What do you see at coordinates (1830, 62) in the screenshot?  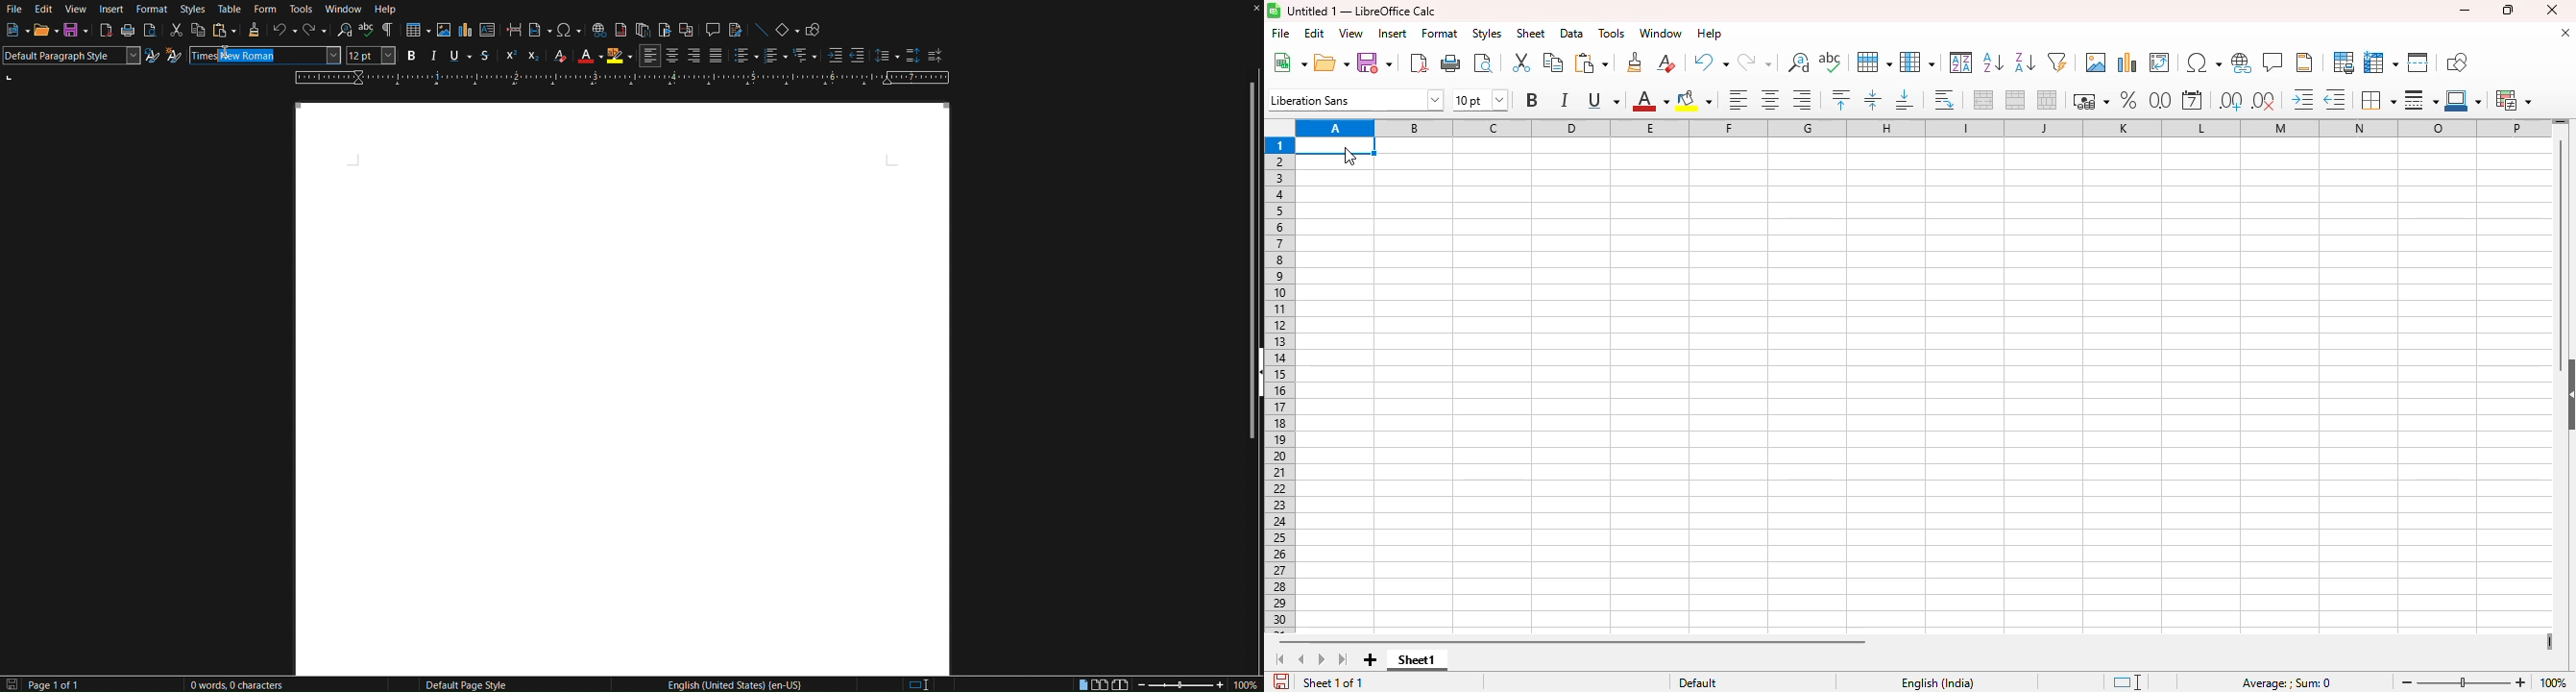 I see `spelling` at bounding box center [1830, 62].